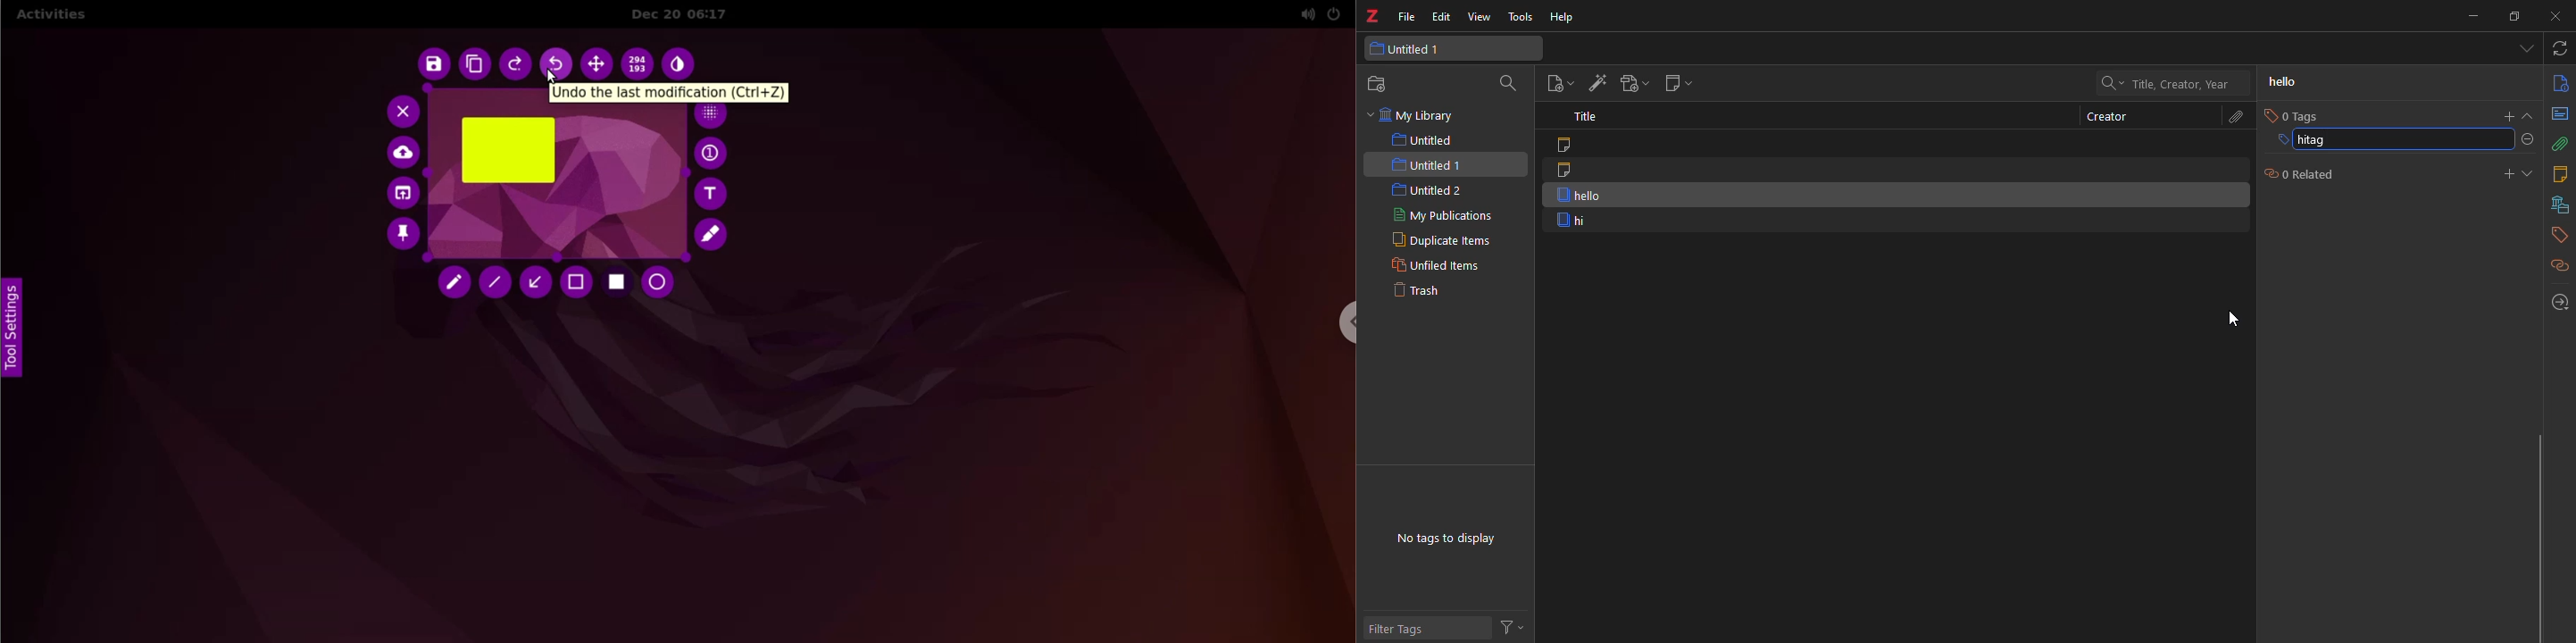 This screenshot has width=2576, height=644. Describe the element at coordinates (2557, 235) in the screenshot. I see `tags` at that location.